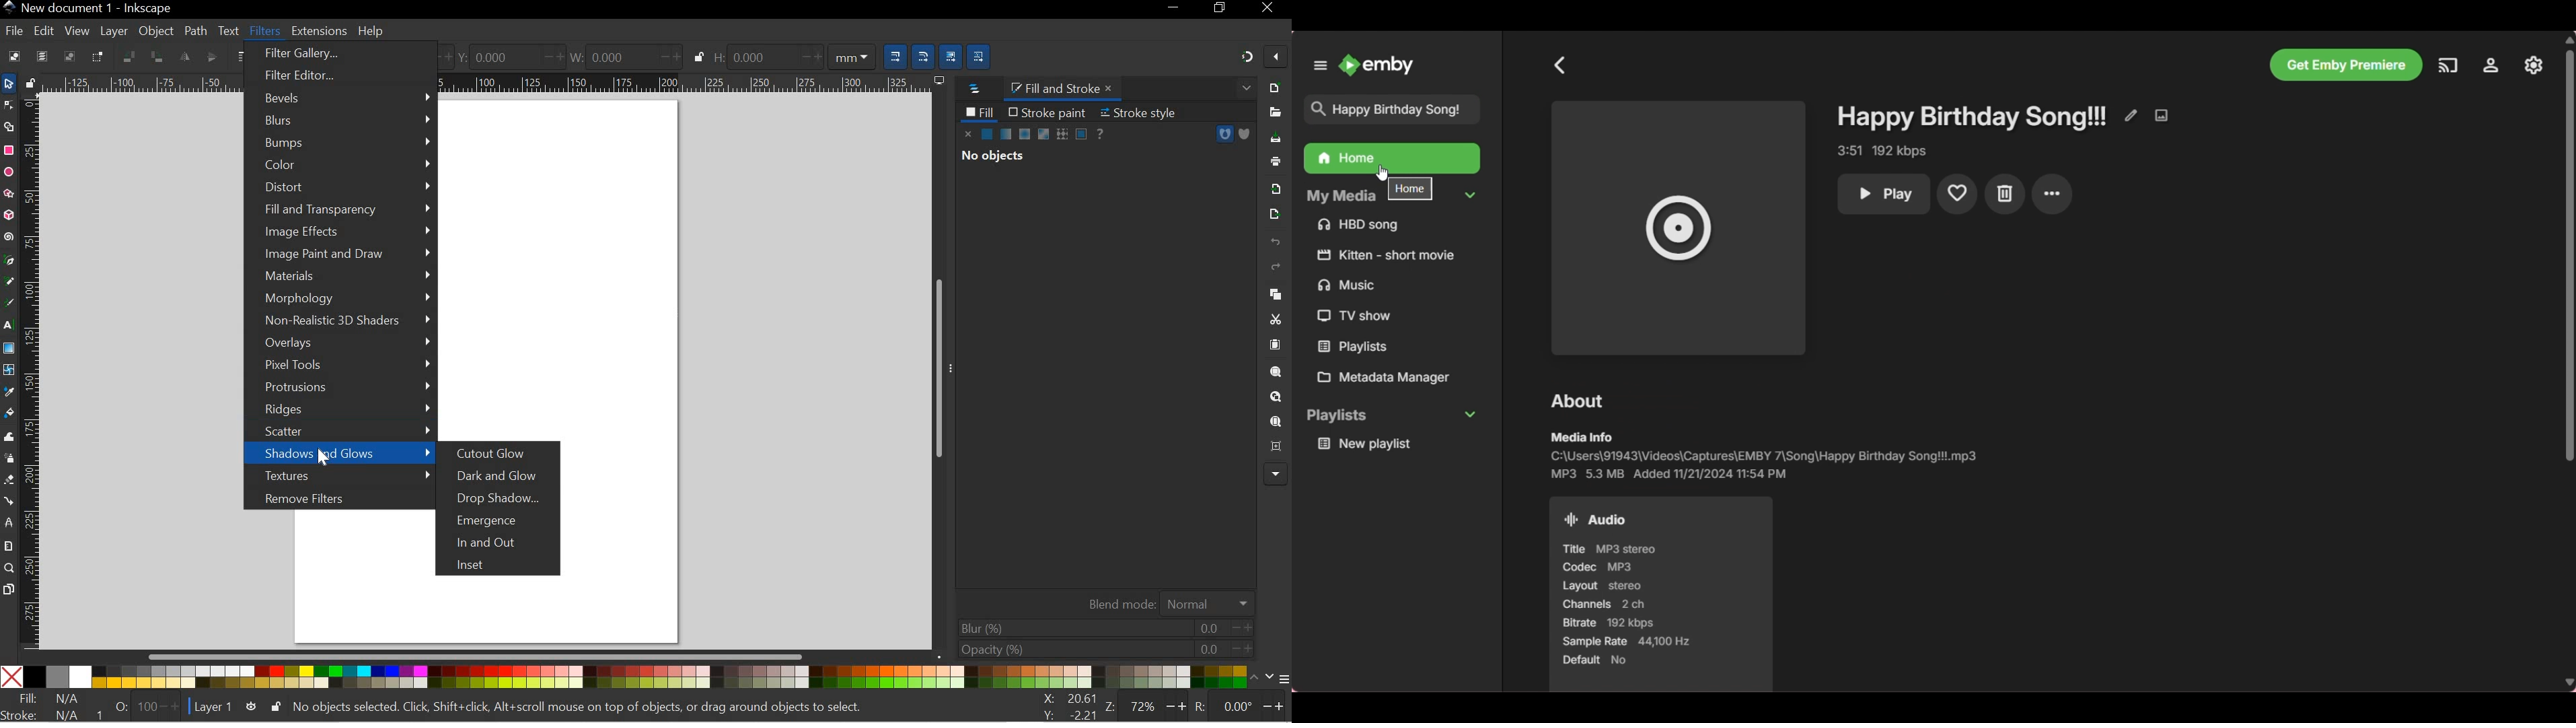 This screenshot has width=2576, height=728. Describe the element at coordinates (274, 707) in the screenshot. I see `LOCK OR UNLOCK` at that location.